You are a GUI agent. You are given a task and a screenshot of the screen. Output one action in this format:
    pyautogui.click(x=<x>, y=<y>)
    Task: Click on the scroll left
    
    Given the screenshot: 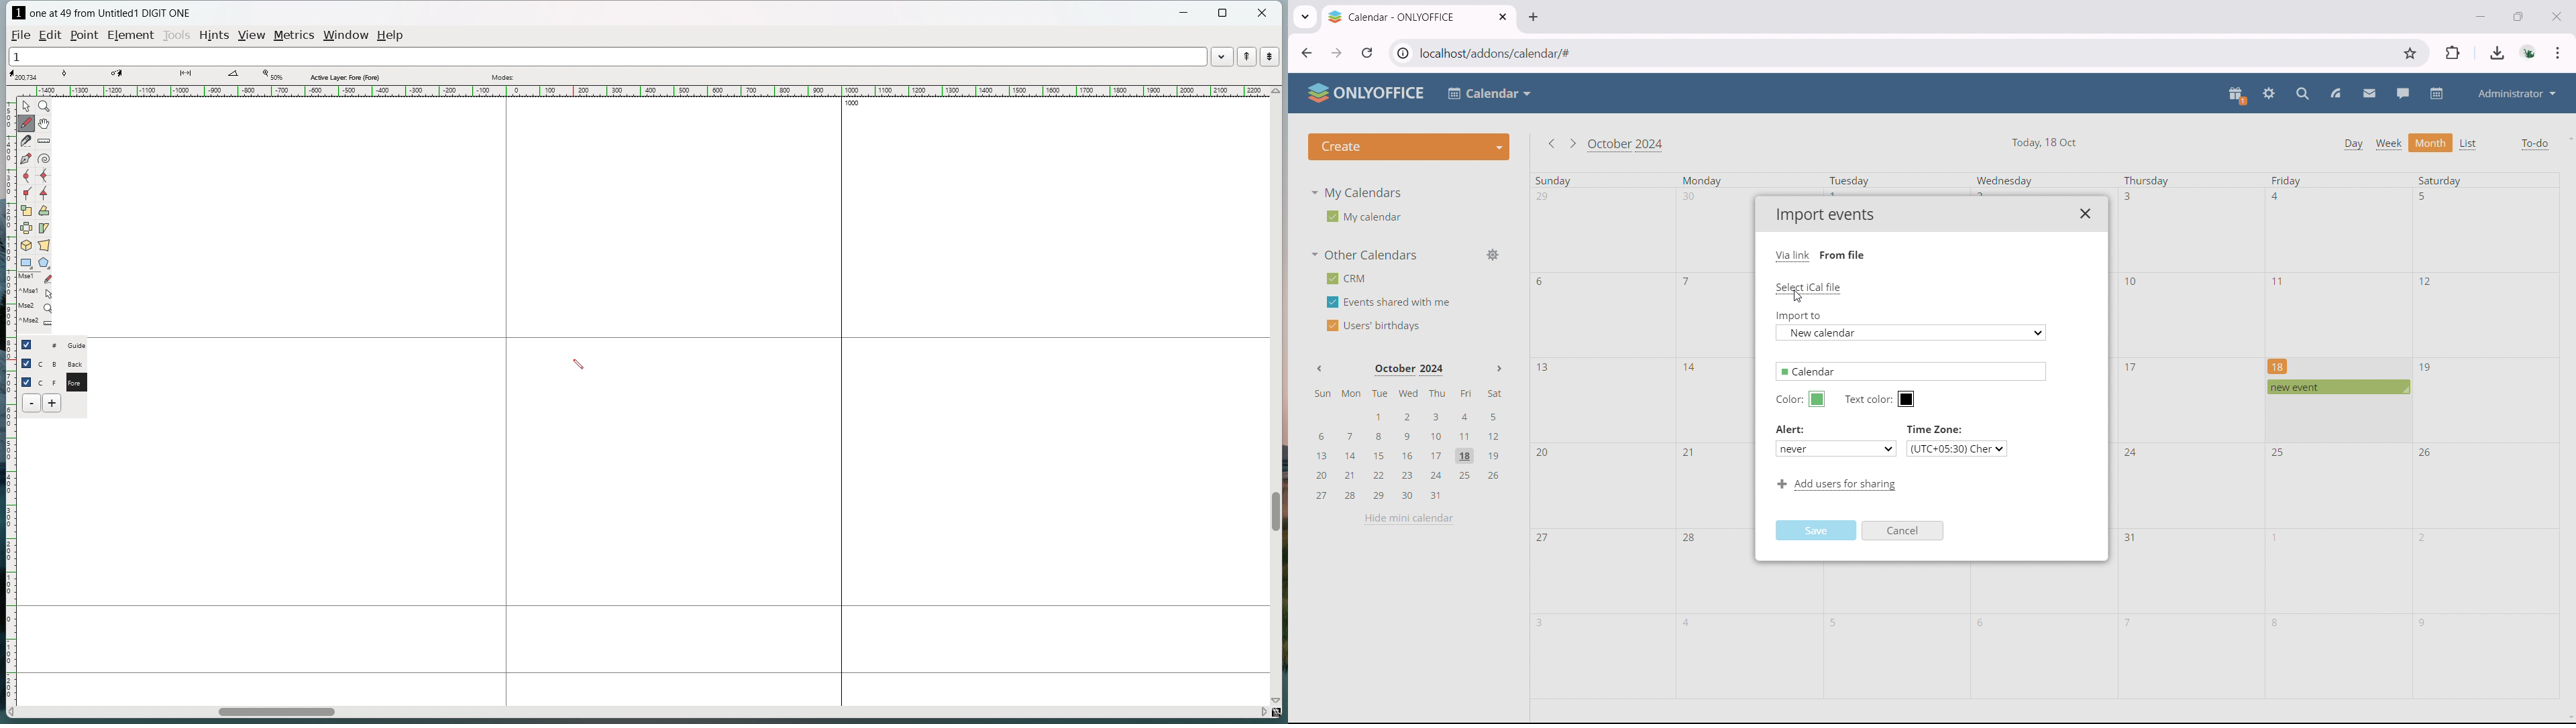 What is the action you would take?
    pyautogui.click(x=12, y=713)
    